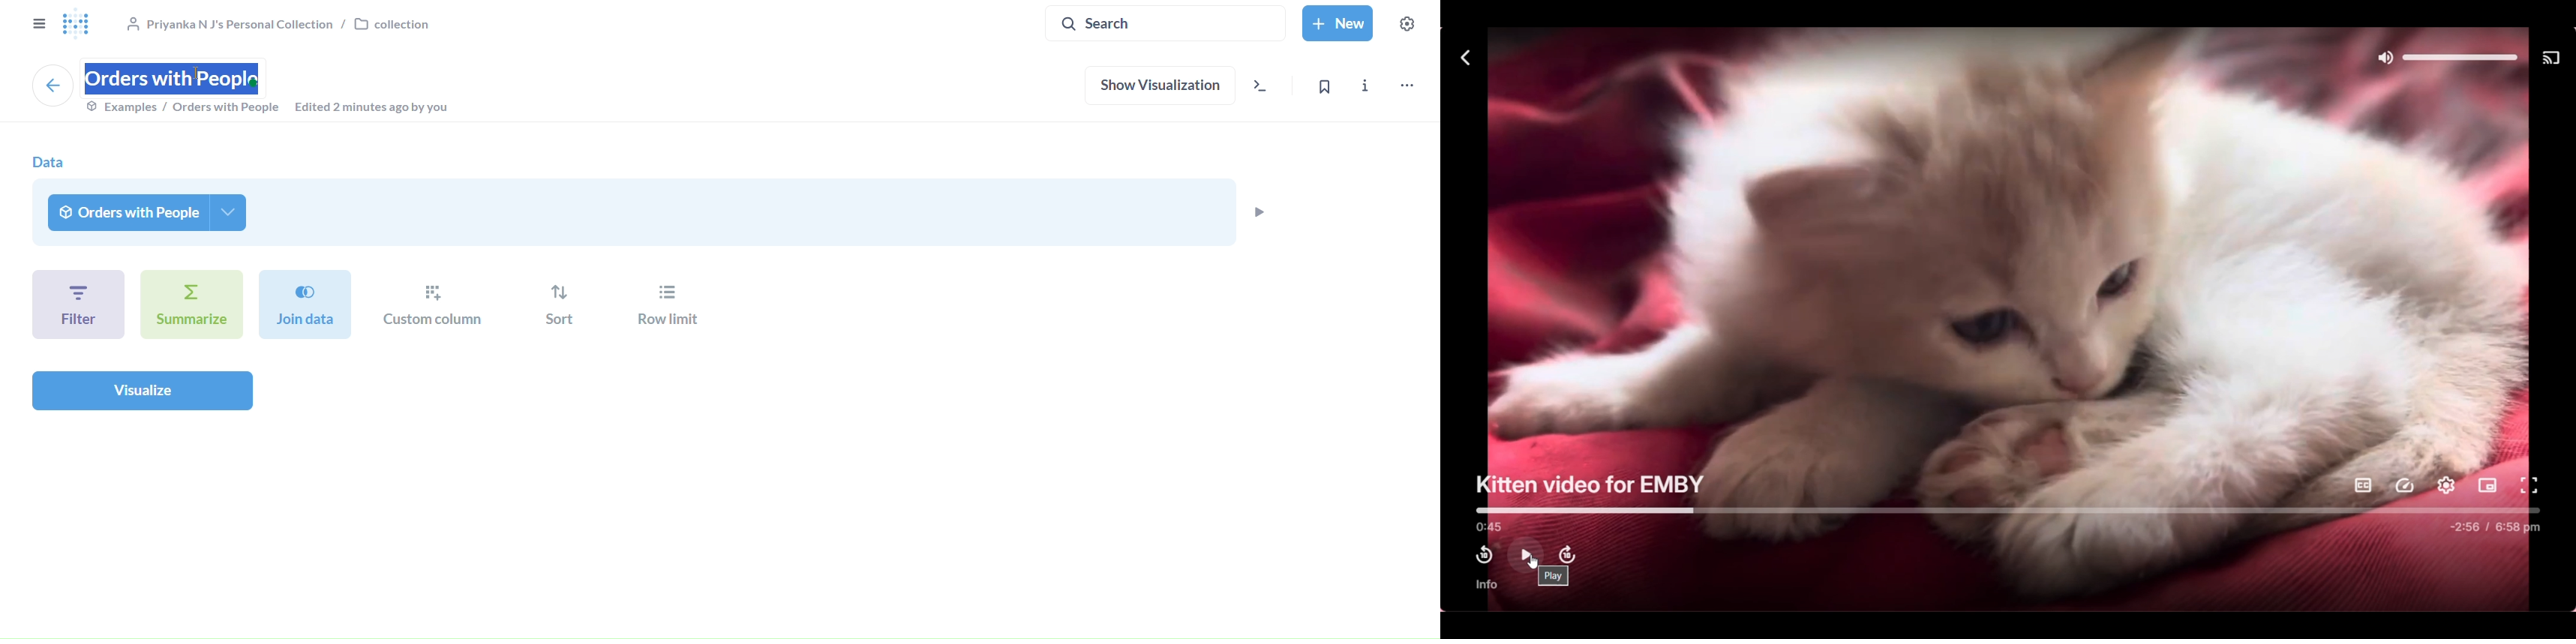 This screenshot has height=644, width=2576. Describe the element at coordinates (2012, 510) in the screenshot. I see `Timeline of video with the length of video already watched highlighted` at that location.